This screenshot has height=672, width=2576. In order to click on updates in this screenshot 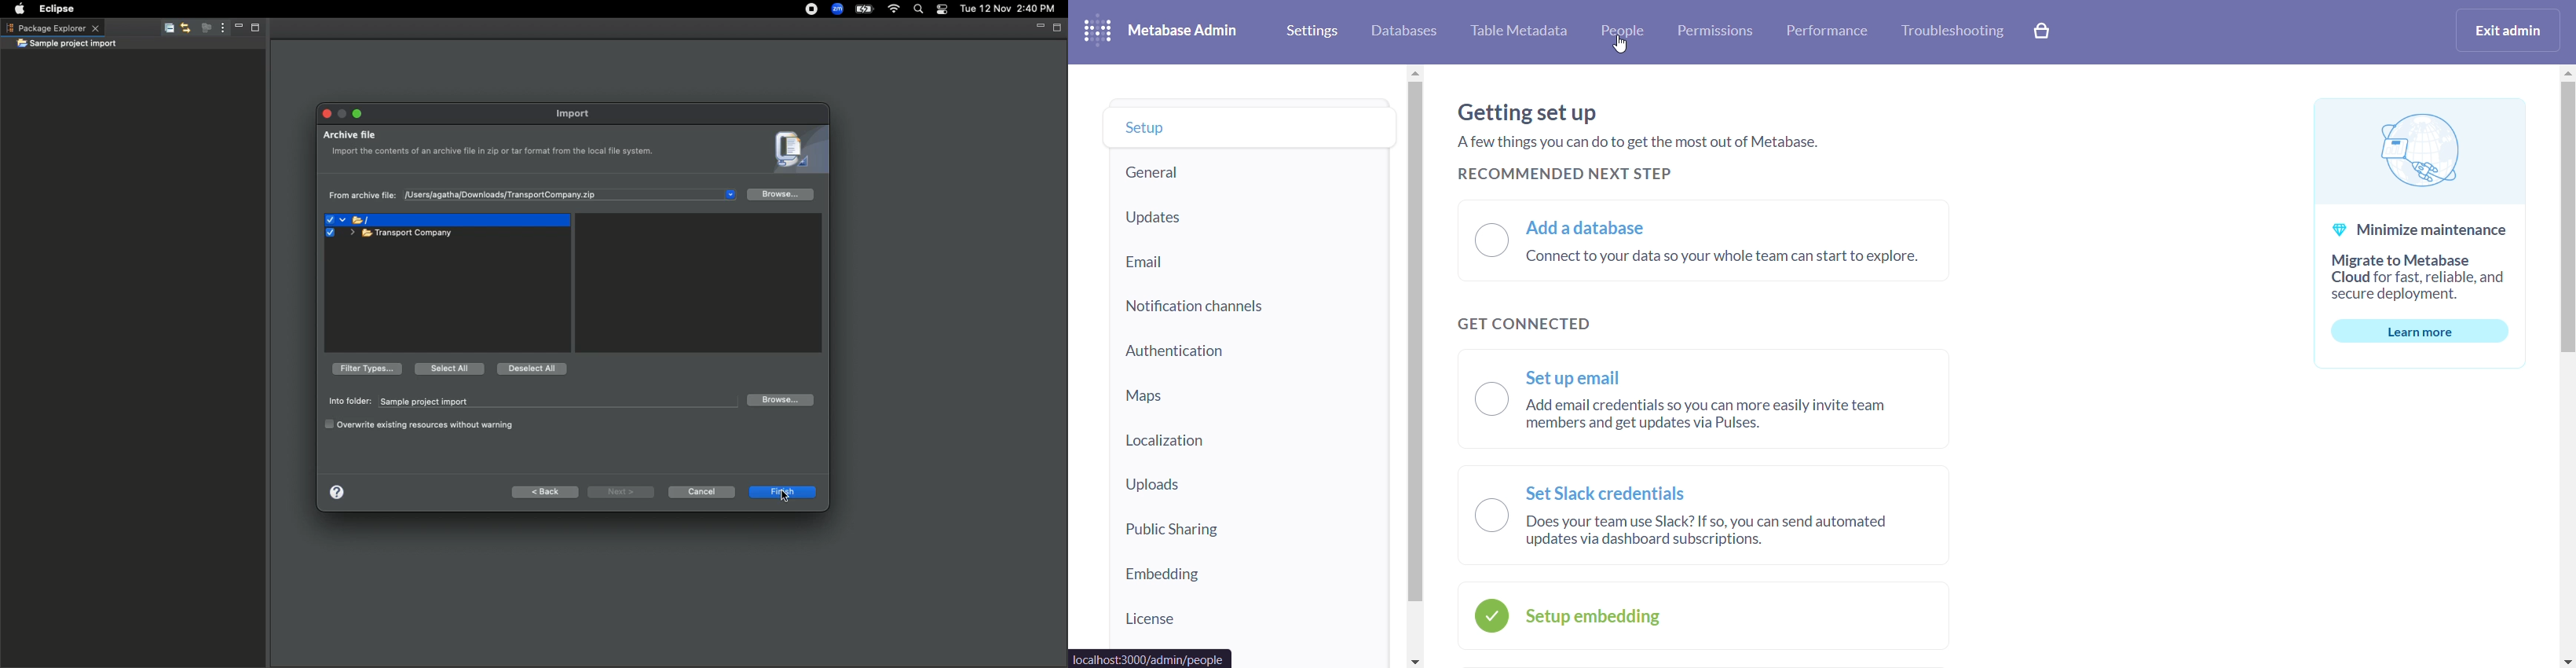, I will do `click(1248, 218)`.